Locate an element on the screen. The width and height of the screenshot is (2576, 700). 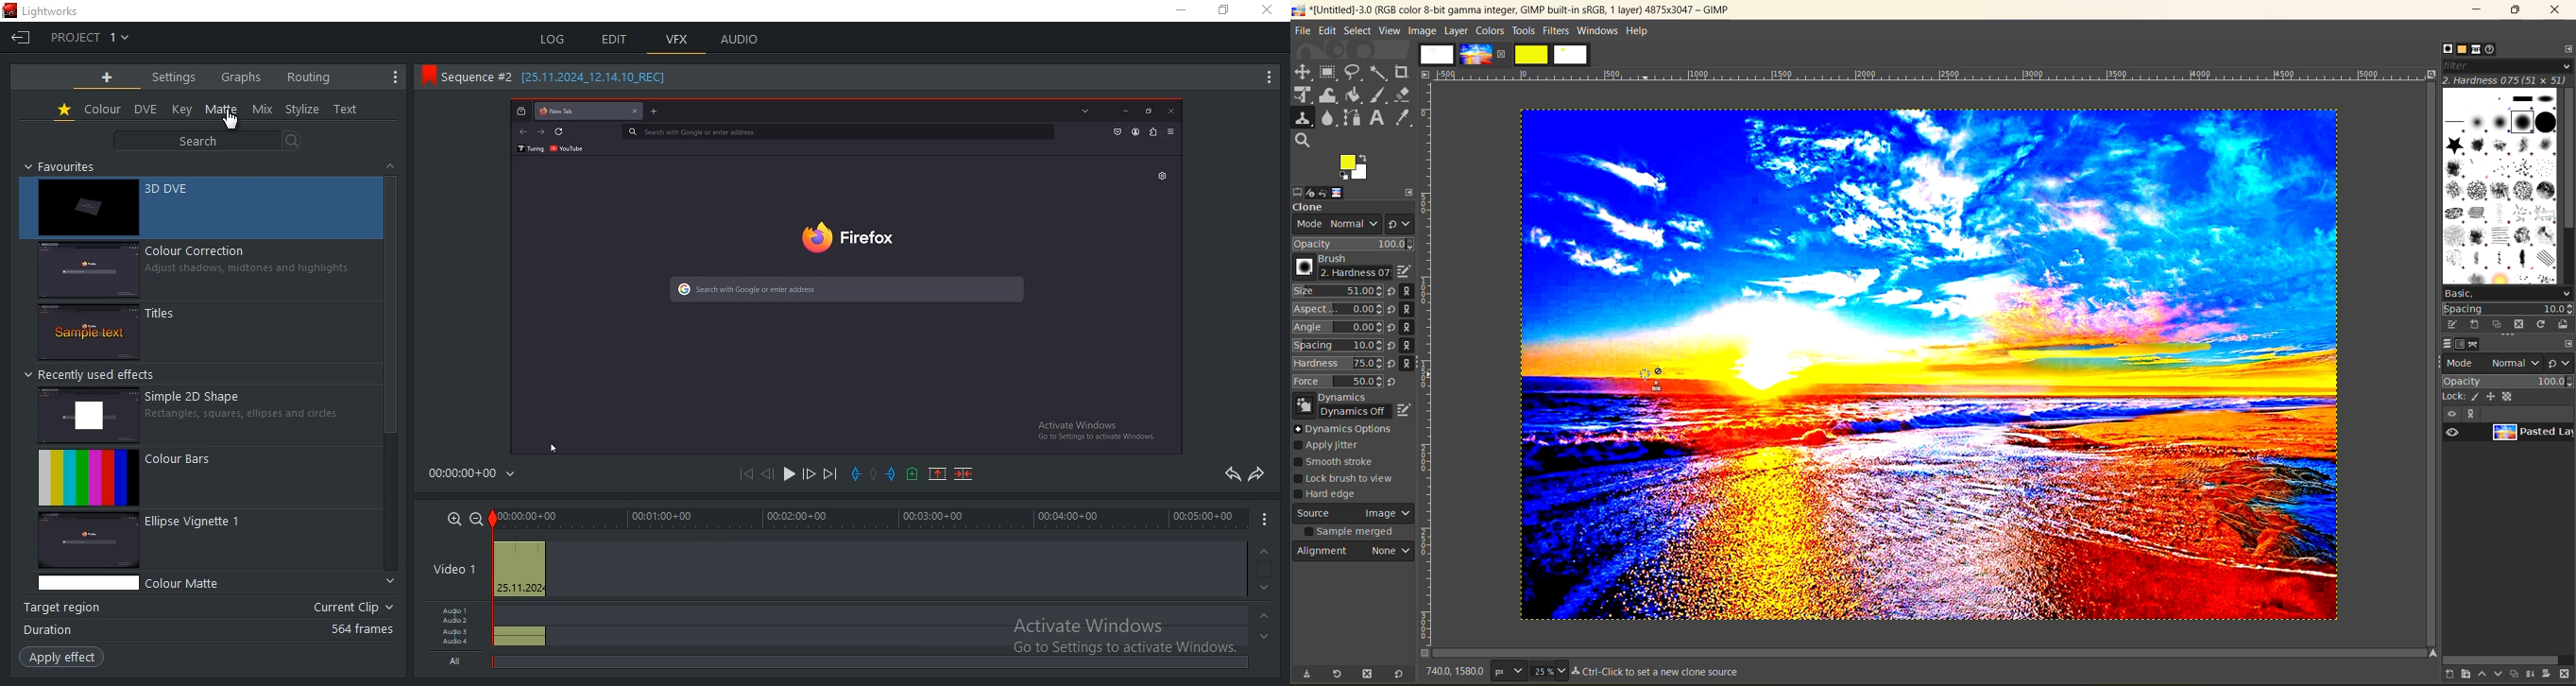
search is located at coordinates (203, 142).